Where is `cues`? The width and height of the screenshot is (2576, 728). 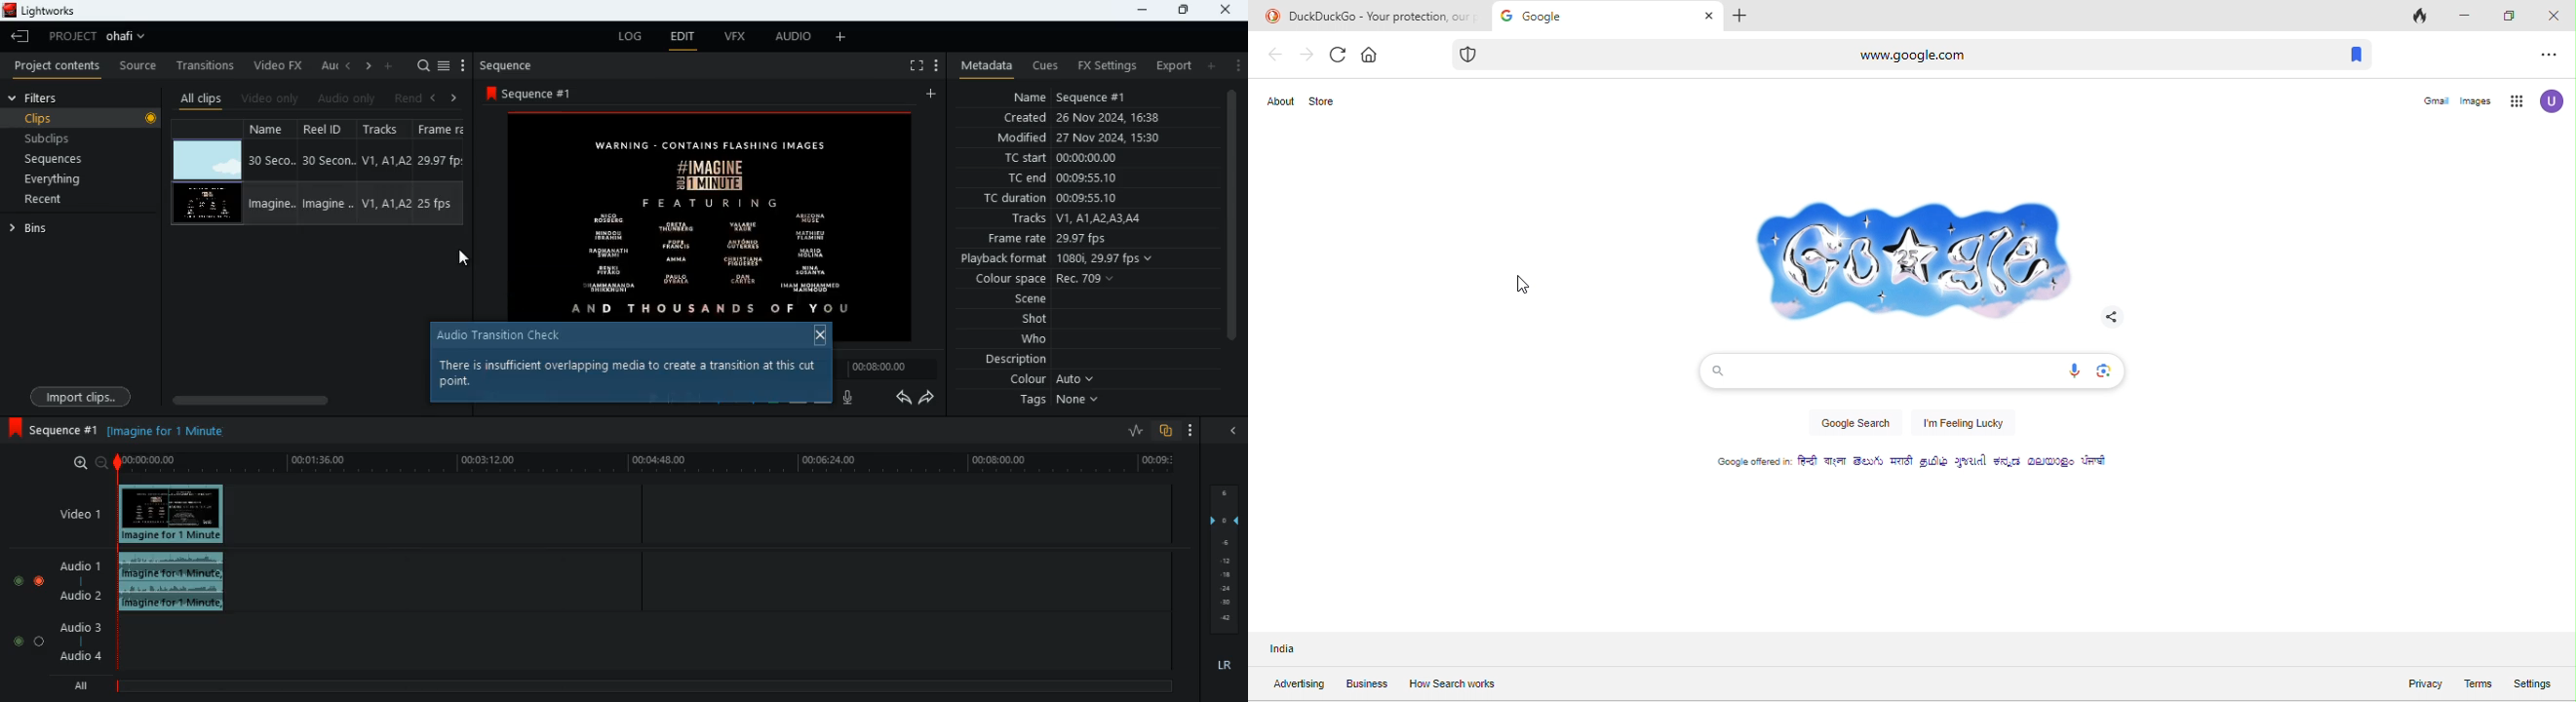
cues is located at coordinates (1045, 65).